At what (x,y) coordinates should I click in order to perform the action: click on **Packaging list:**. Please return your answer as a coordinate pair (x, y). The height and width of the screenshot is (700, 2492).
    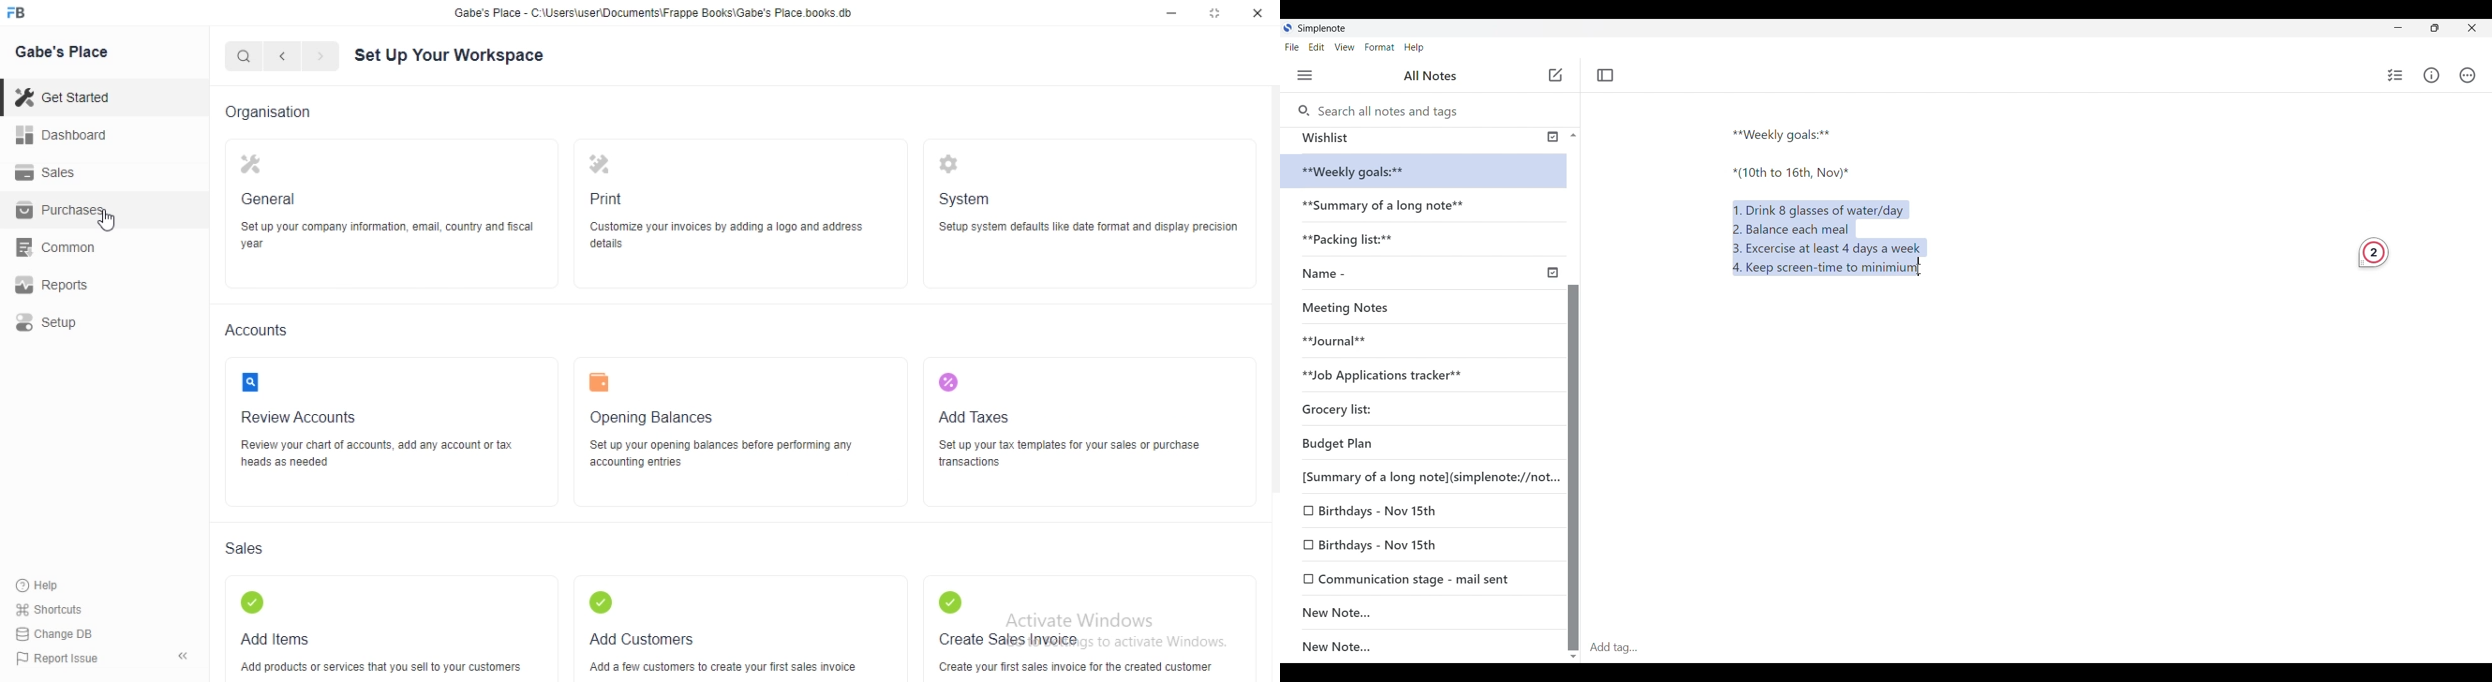
    Looking at the image, I should click on (1358, 243).